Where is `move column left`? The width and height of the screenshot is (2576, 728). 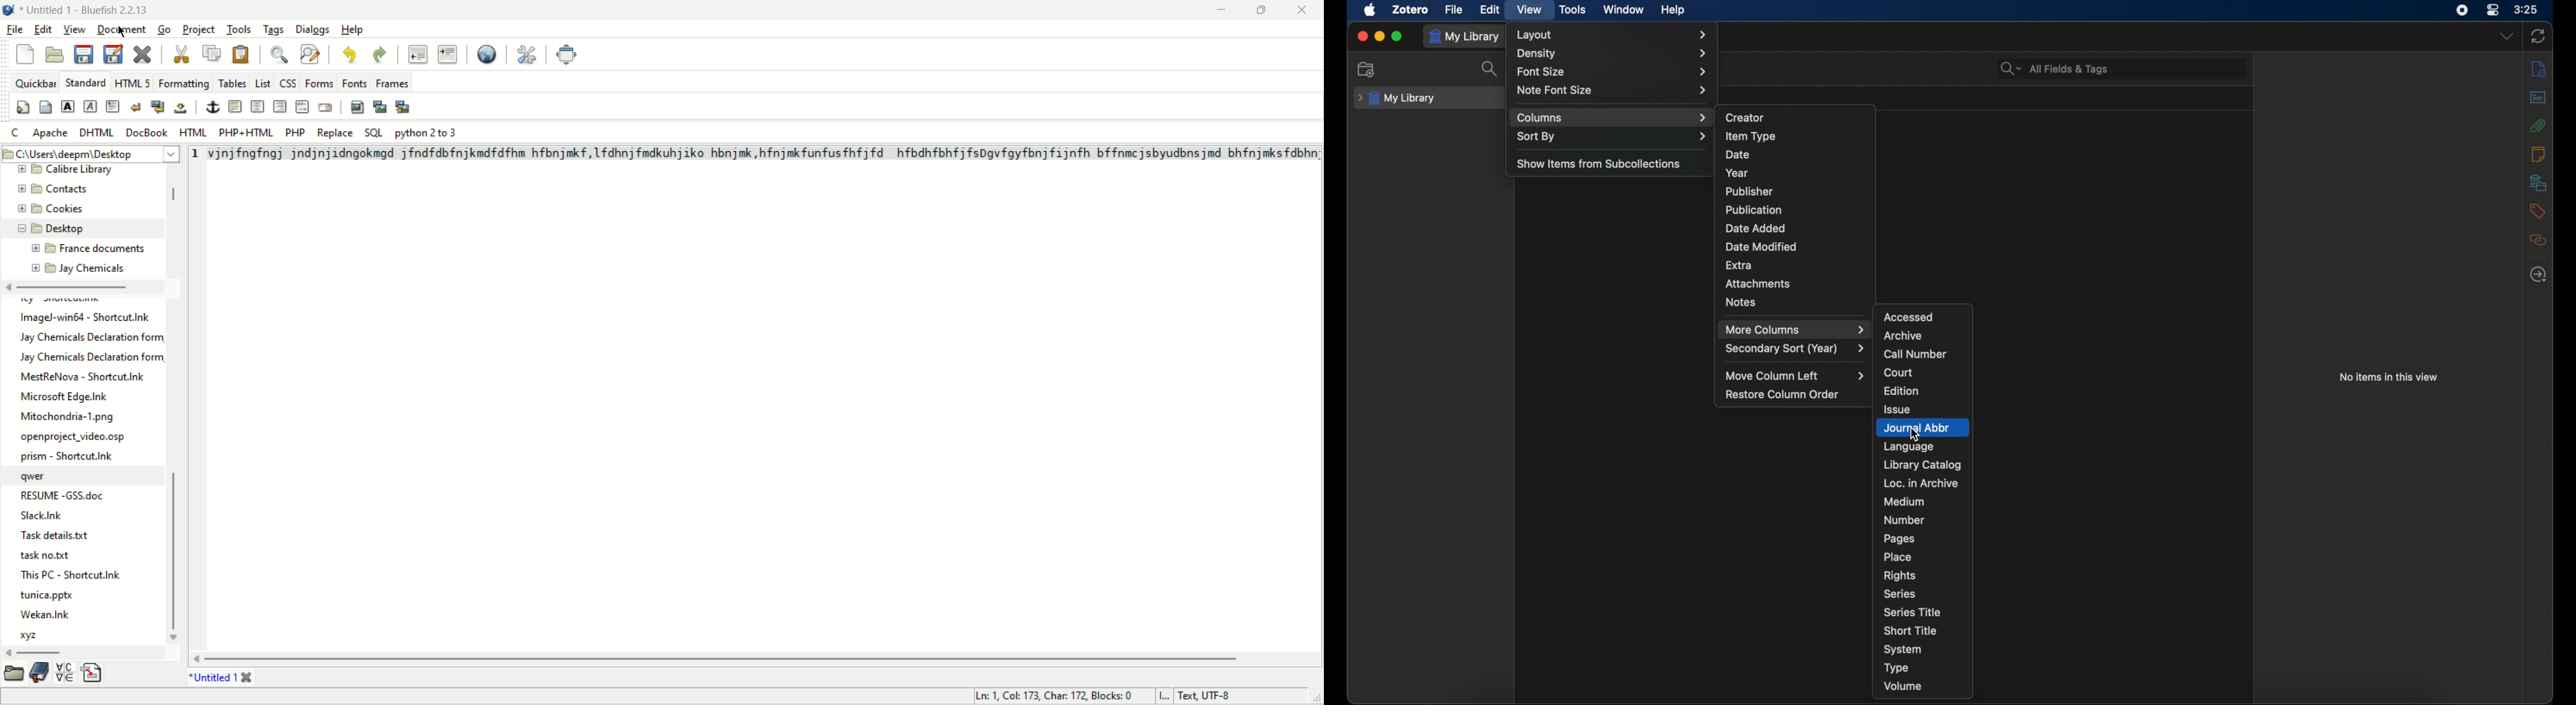 move column left is located at coordinates (1795, 375).